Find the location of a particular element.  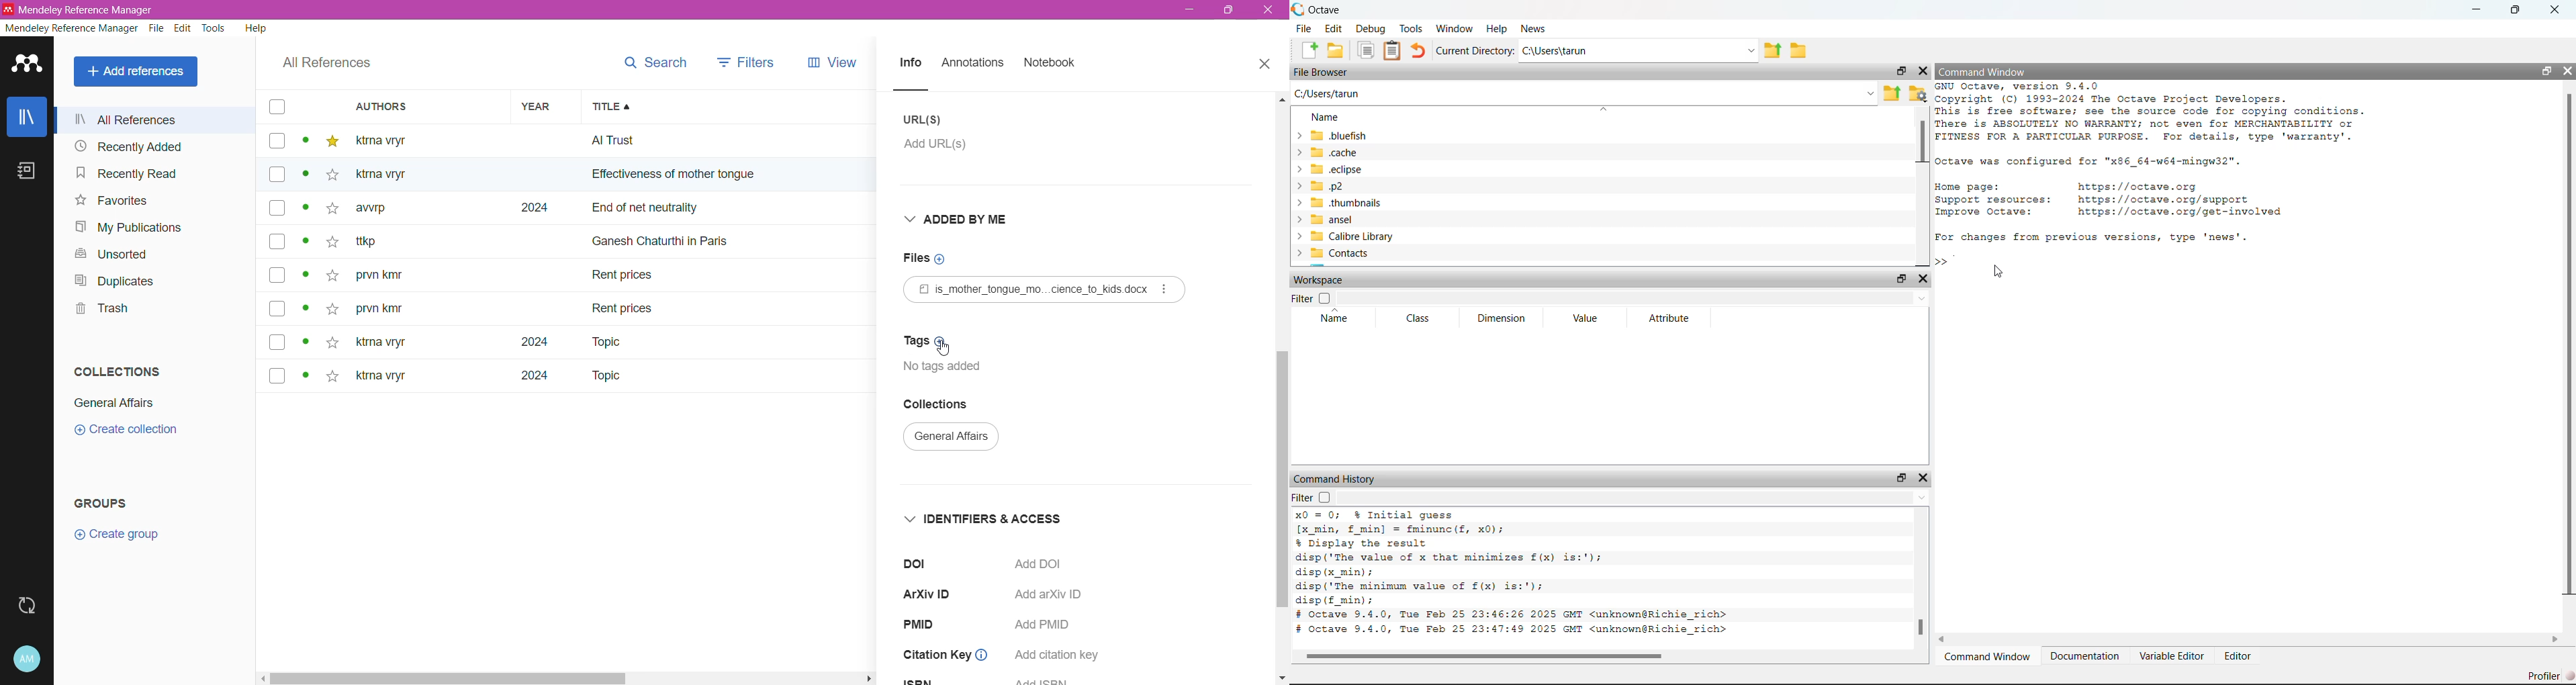

Mendeley Reference Manager is located at coordinates (71, 28).